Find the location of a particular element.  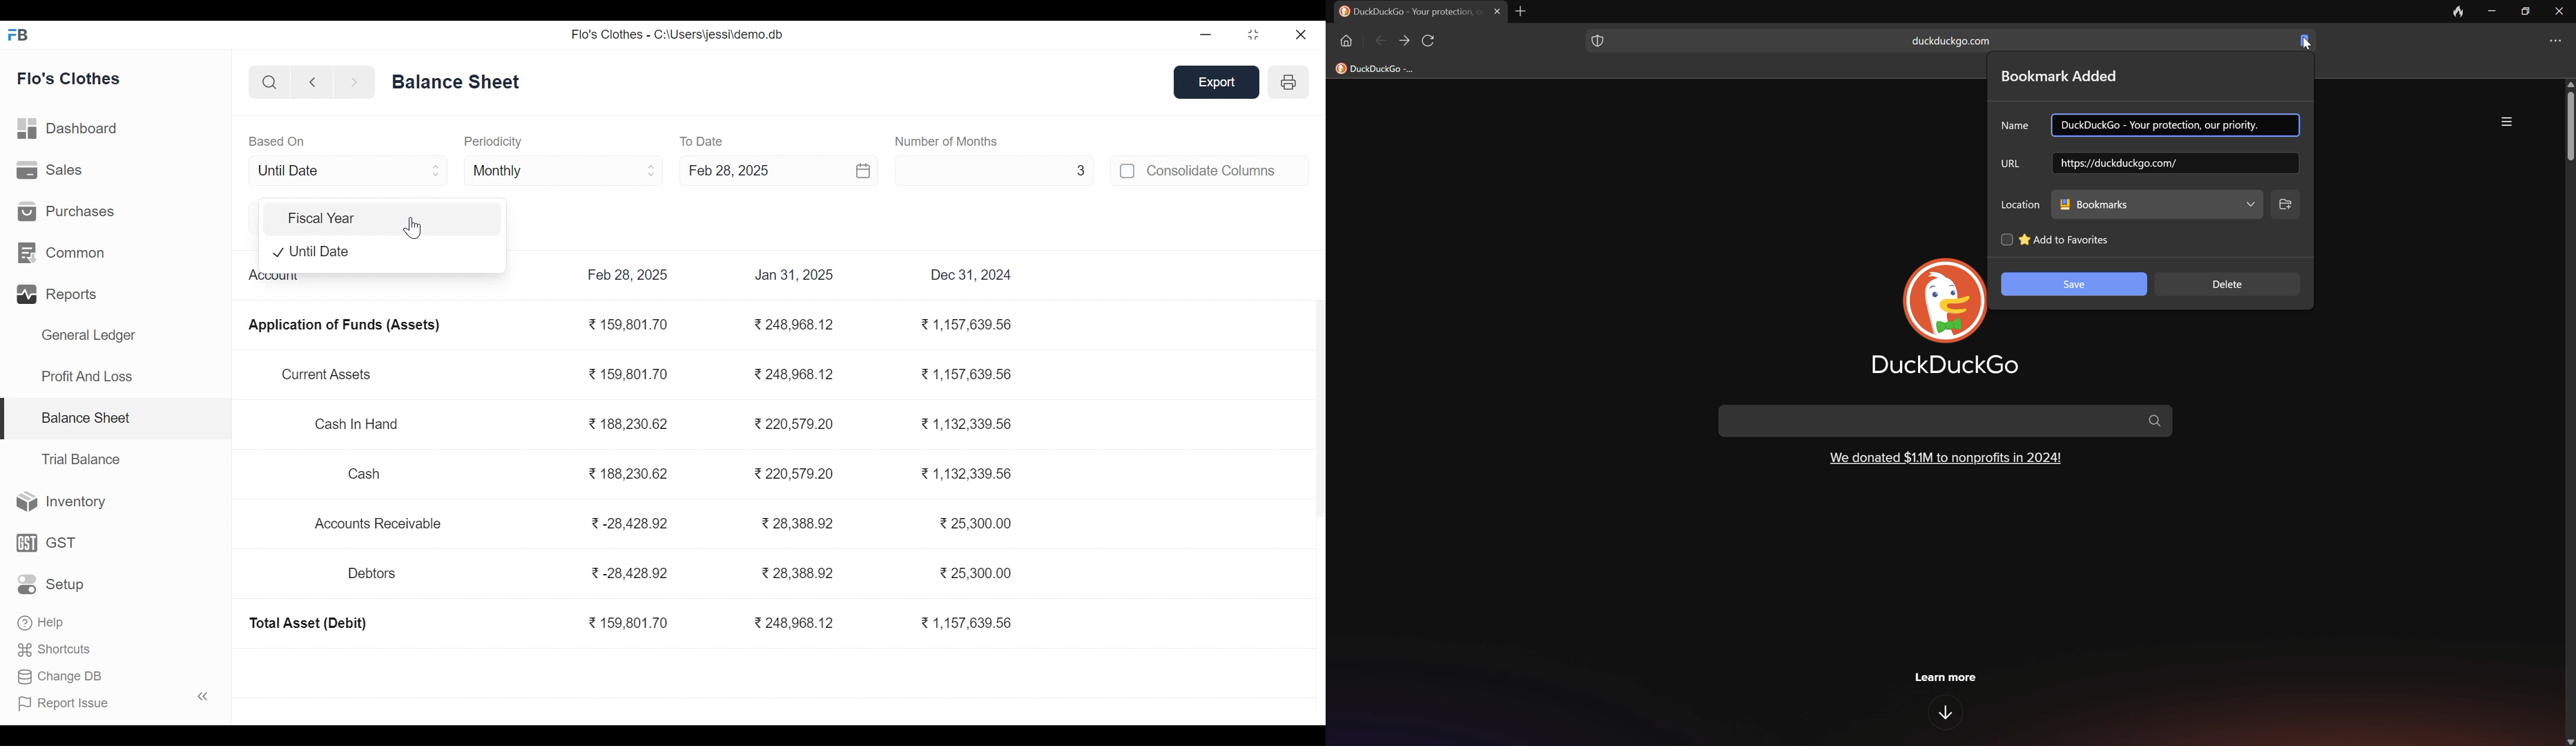

Based On is located at coordinates (277, 141).